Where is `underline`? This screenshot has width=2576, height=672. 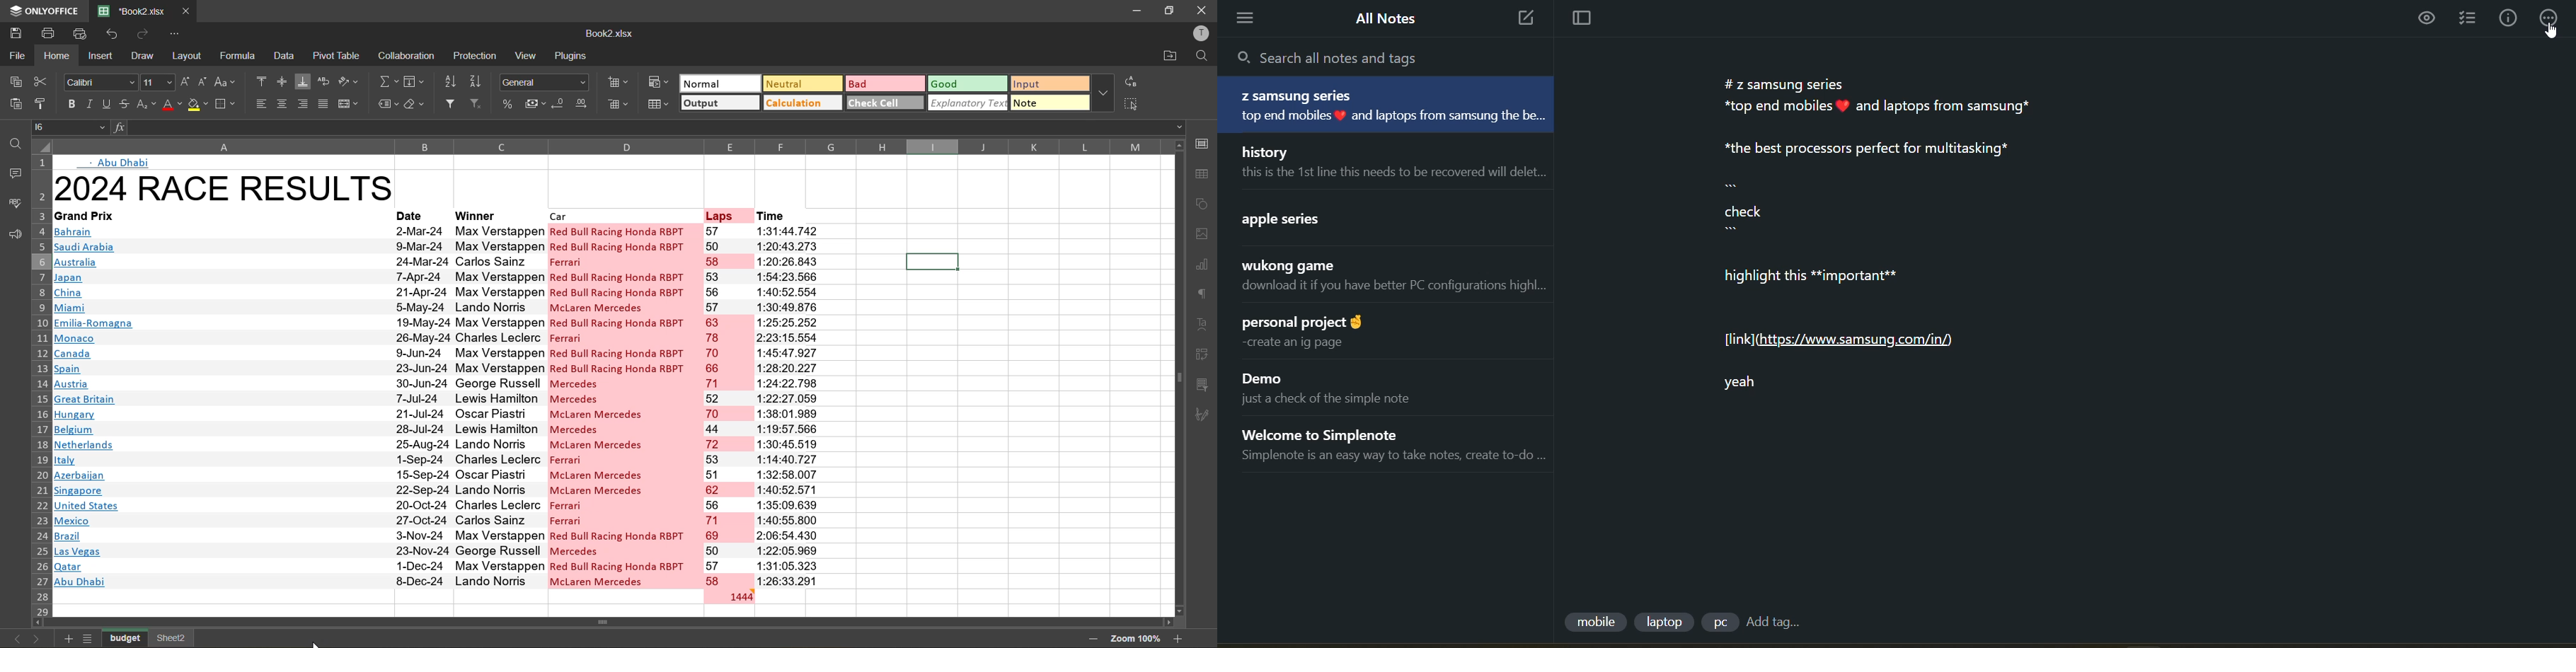
underline is located at coordinates (104, 105).